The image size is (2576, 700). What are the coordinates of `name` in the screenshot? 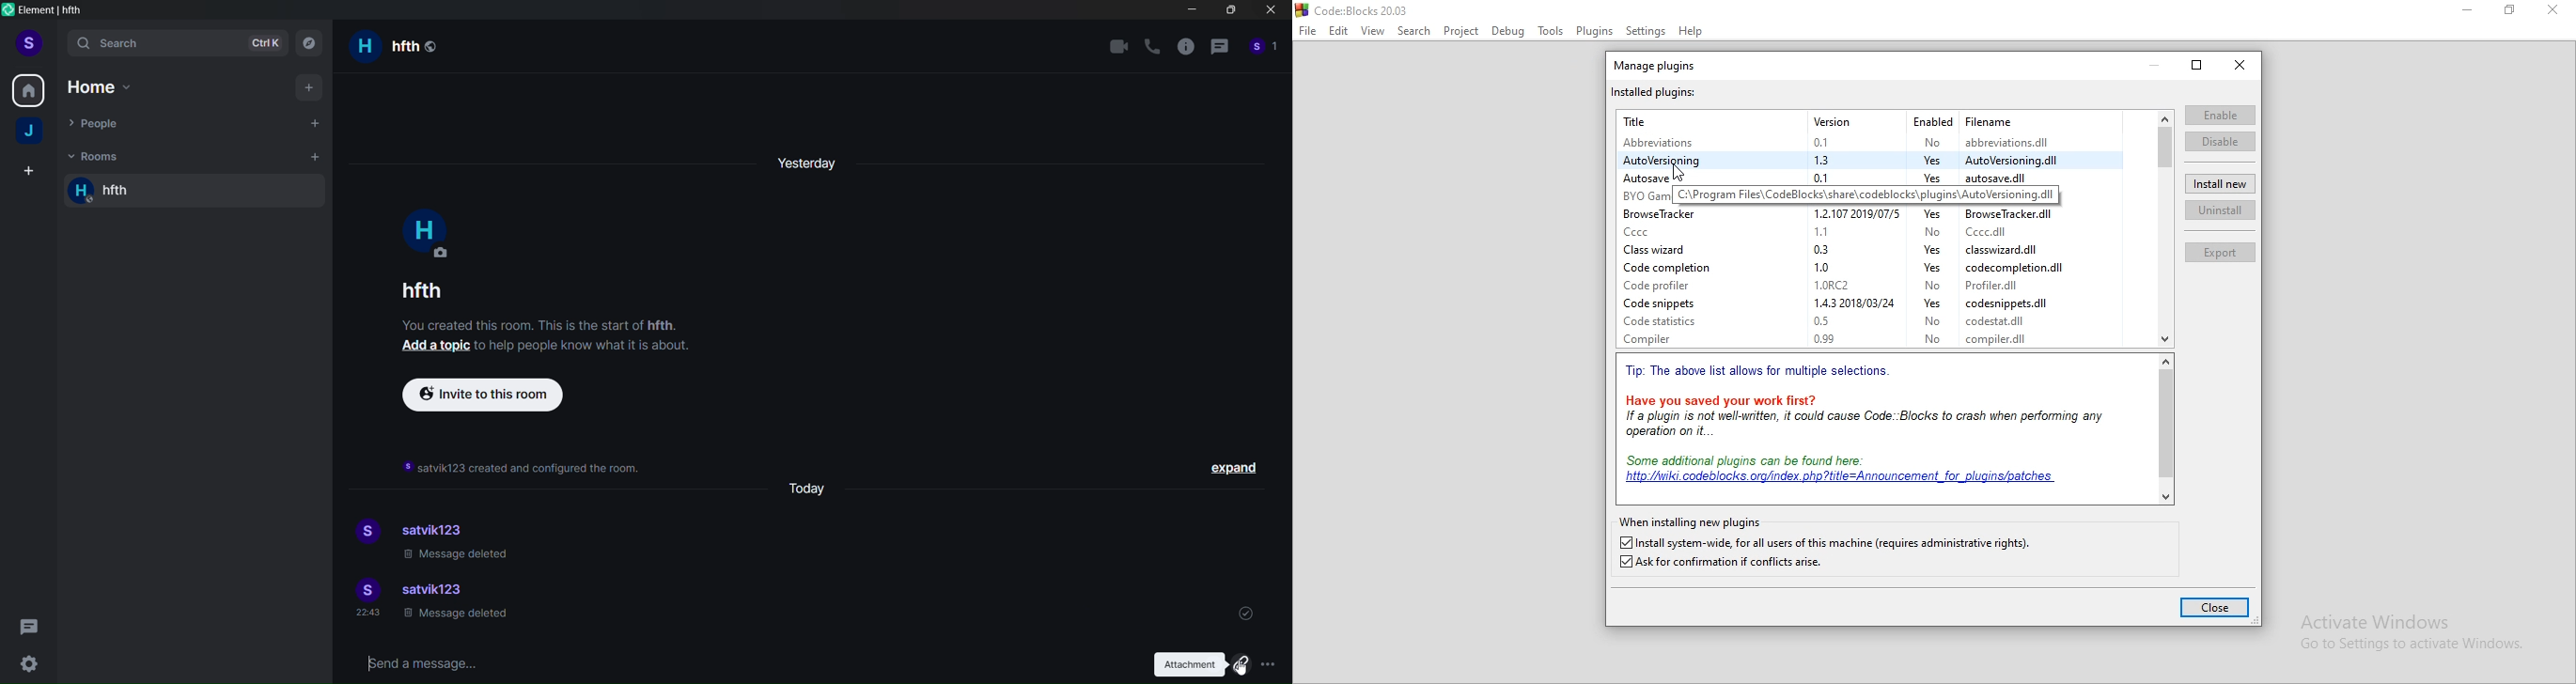 It's located at (419, 290).